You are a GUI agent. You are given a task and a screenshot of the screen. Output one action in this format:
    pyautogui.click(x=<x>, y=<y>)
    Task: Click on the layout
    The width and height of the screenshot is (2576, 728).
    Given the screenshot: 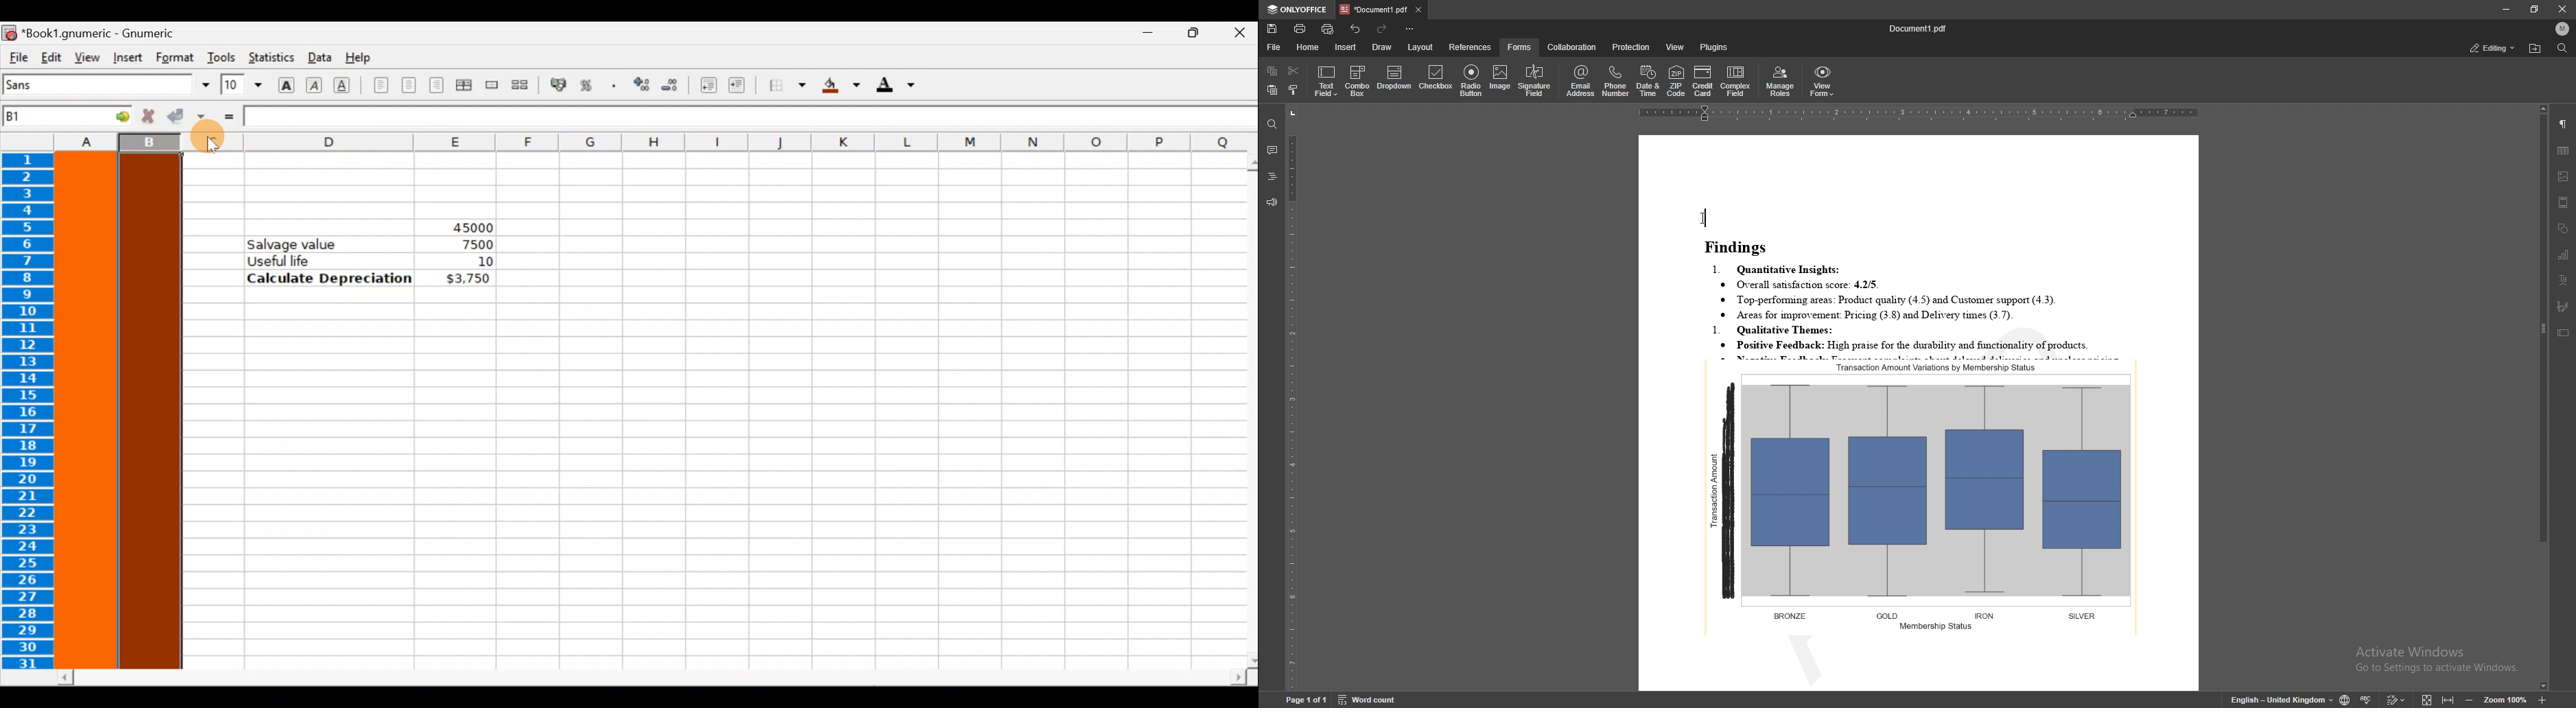 What is the action you would take?
    pyautogui.click(x=1421, y=47)
    